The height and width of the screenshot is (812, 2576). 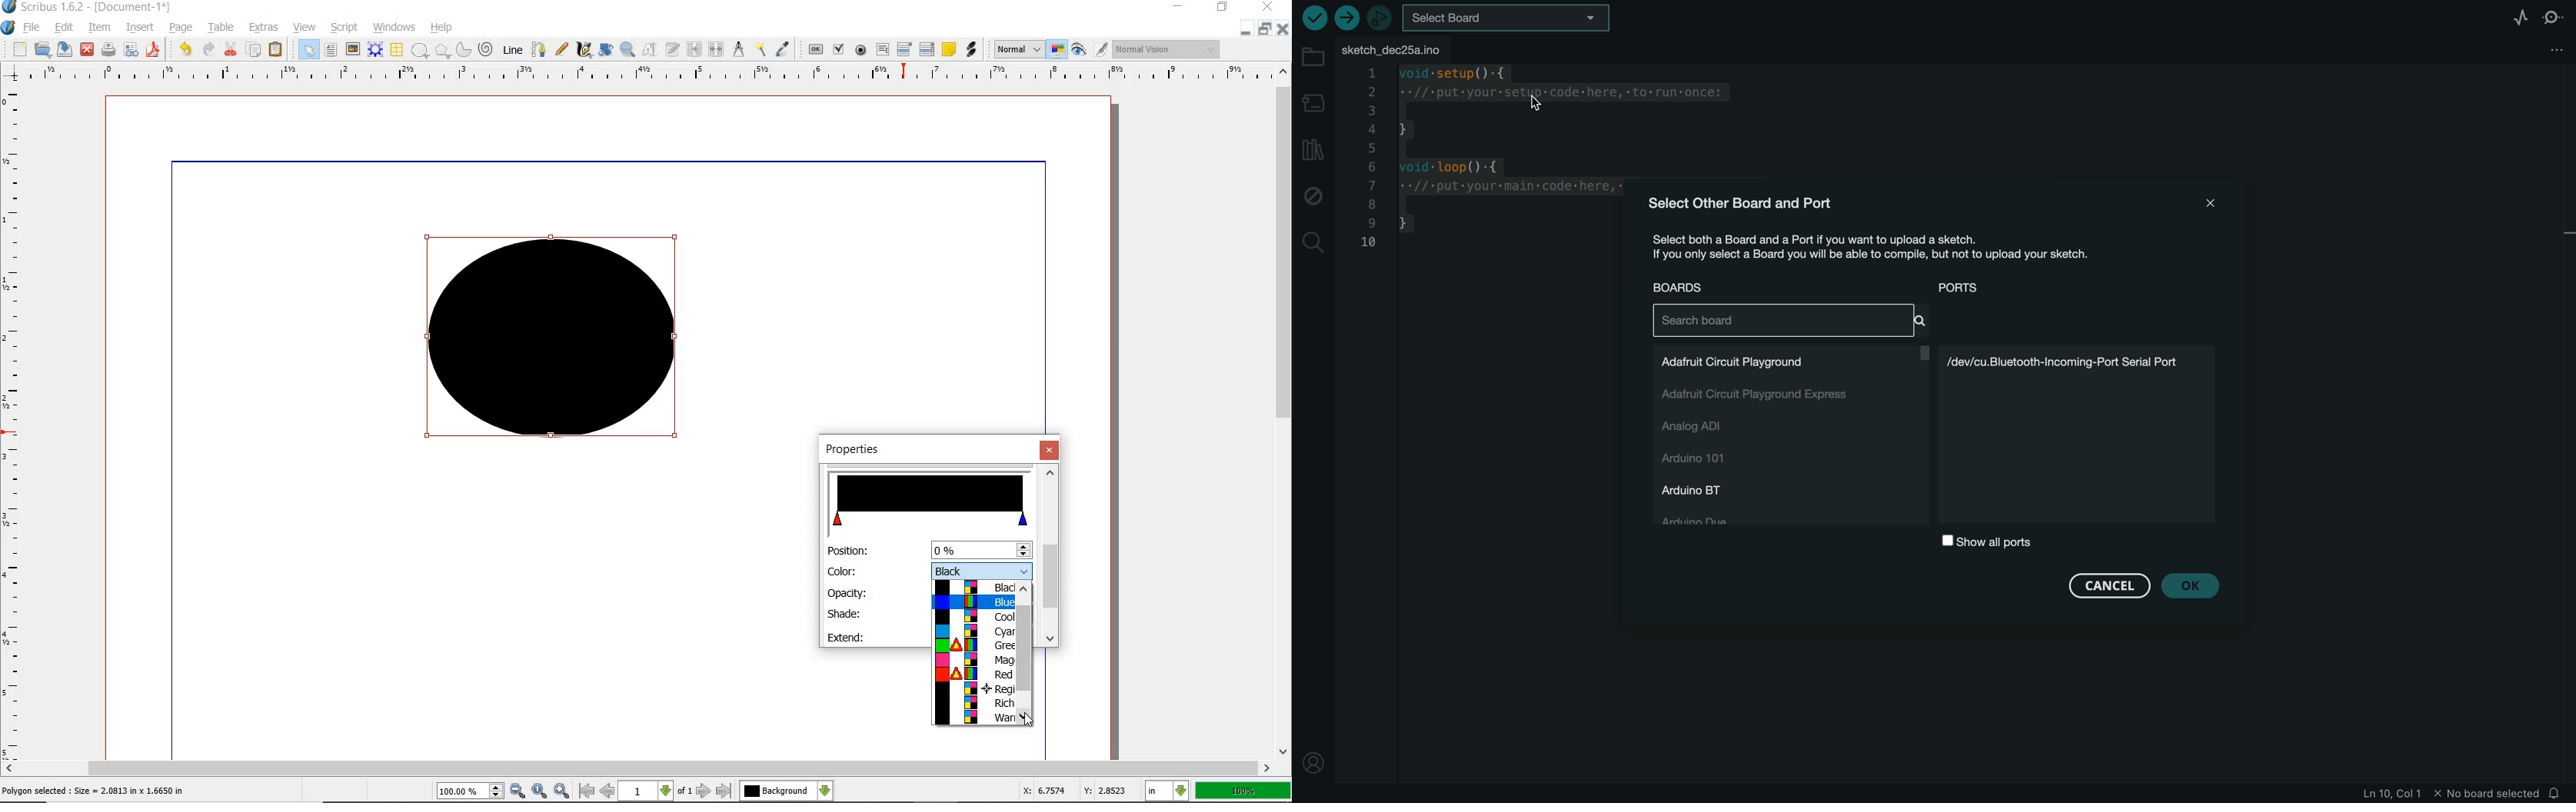 I want to click on scroll up, so click(x=1024, y=592).